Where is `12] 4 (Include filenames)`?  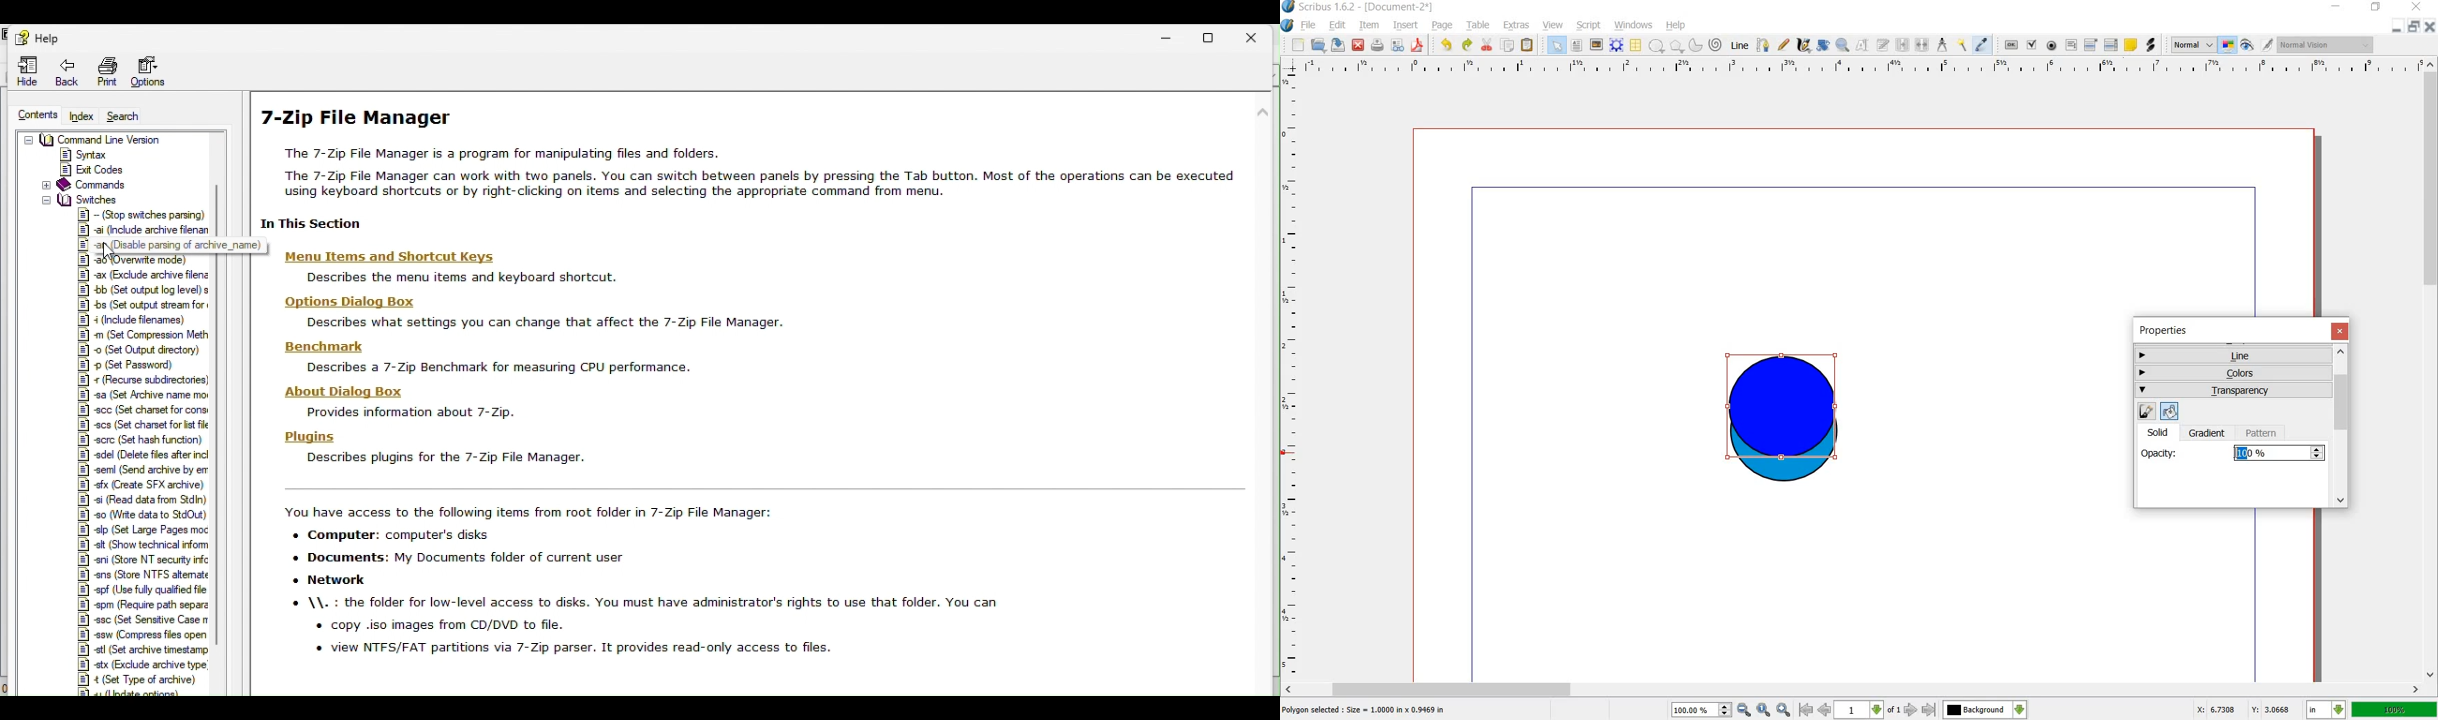 12] 4 (Include filenames) is located at coordinates (135, 319).